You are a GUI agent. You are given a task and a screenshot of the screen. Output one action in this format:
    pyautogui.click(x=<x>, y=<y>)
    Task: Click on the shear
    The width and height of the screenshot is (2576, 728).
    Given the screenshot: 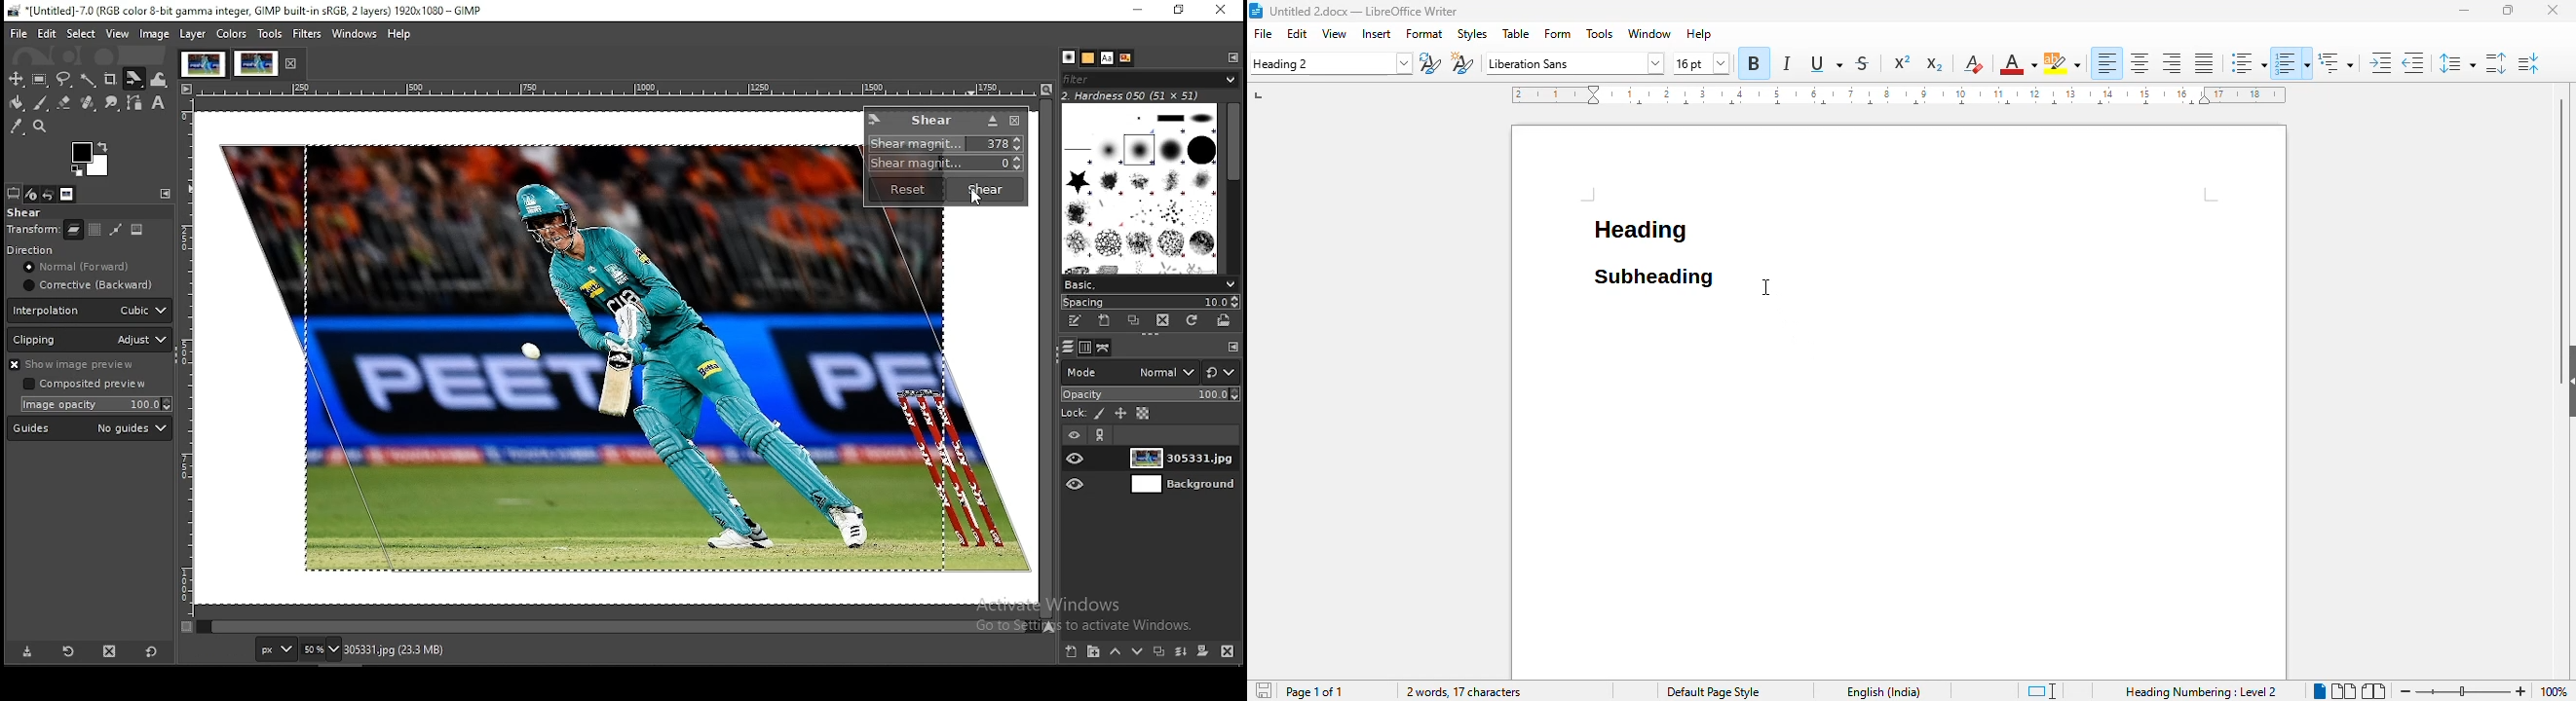 What is the action you would take?
    pyautogui.click(x=25, y=213)
    